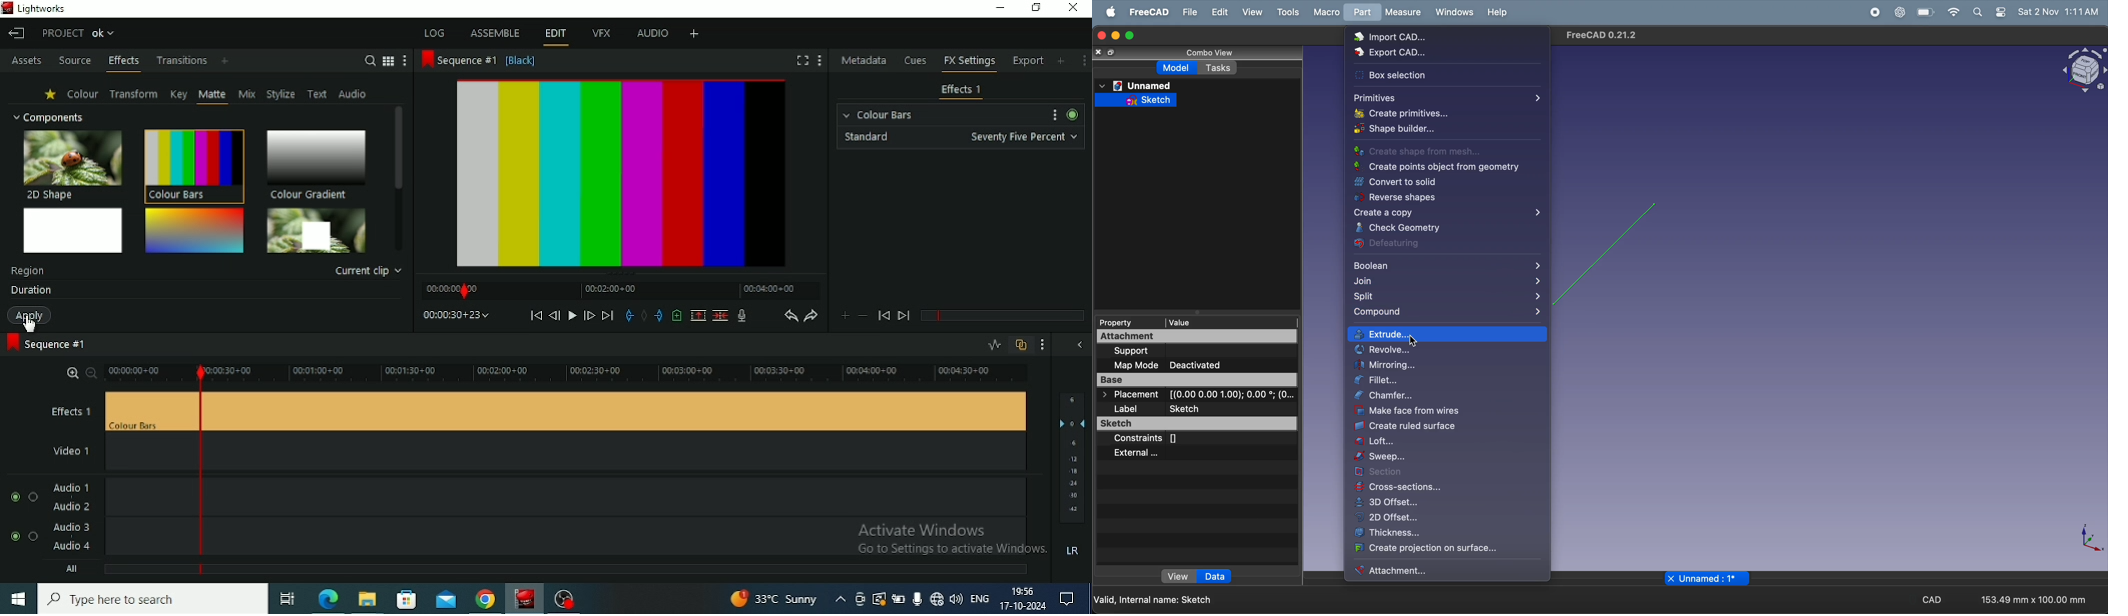  What do you see at coordinates (624, 571) in the screenshot?
I see `All` at bounding box center [624, 571].